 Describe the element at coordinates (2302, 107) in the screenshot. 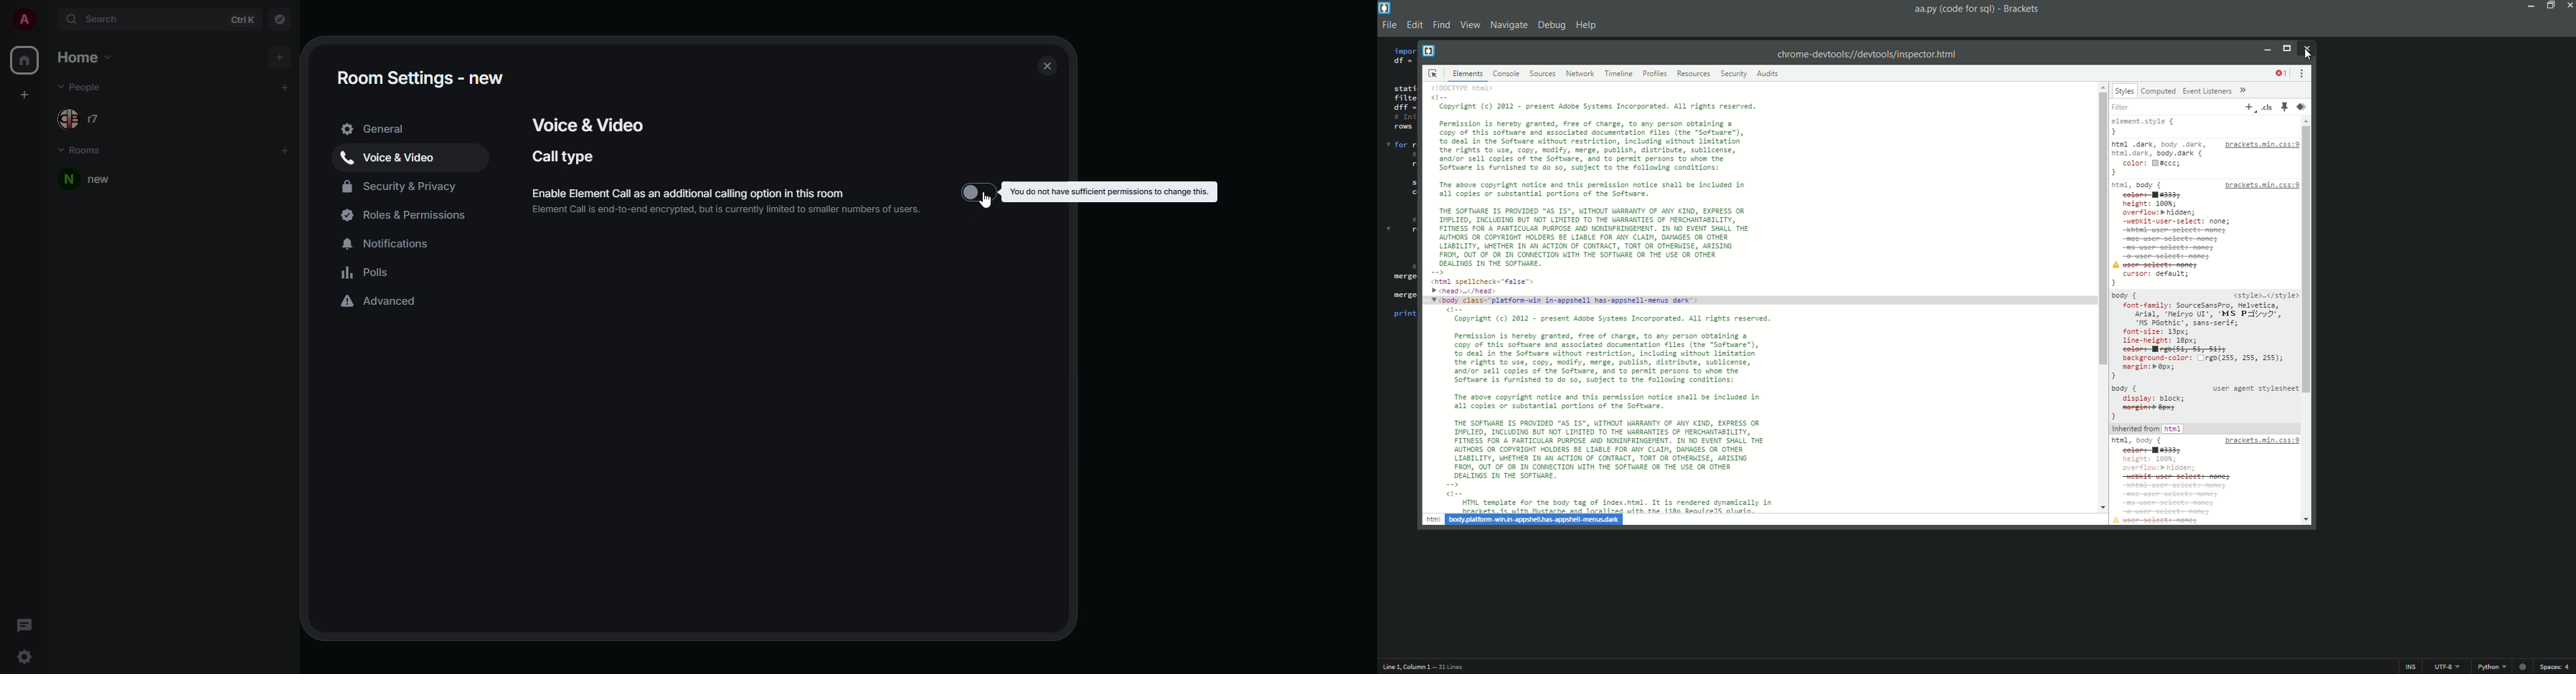

I see `animations` at that location.